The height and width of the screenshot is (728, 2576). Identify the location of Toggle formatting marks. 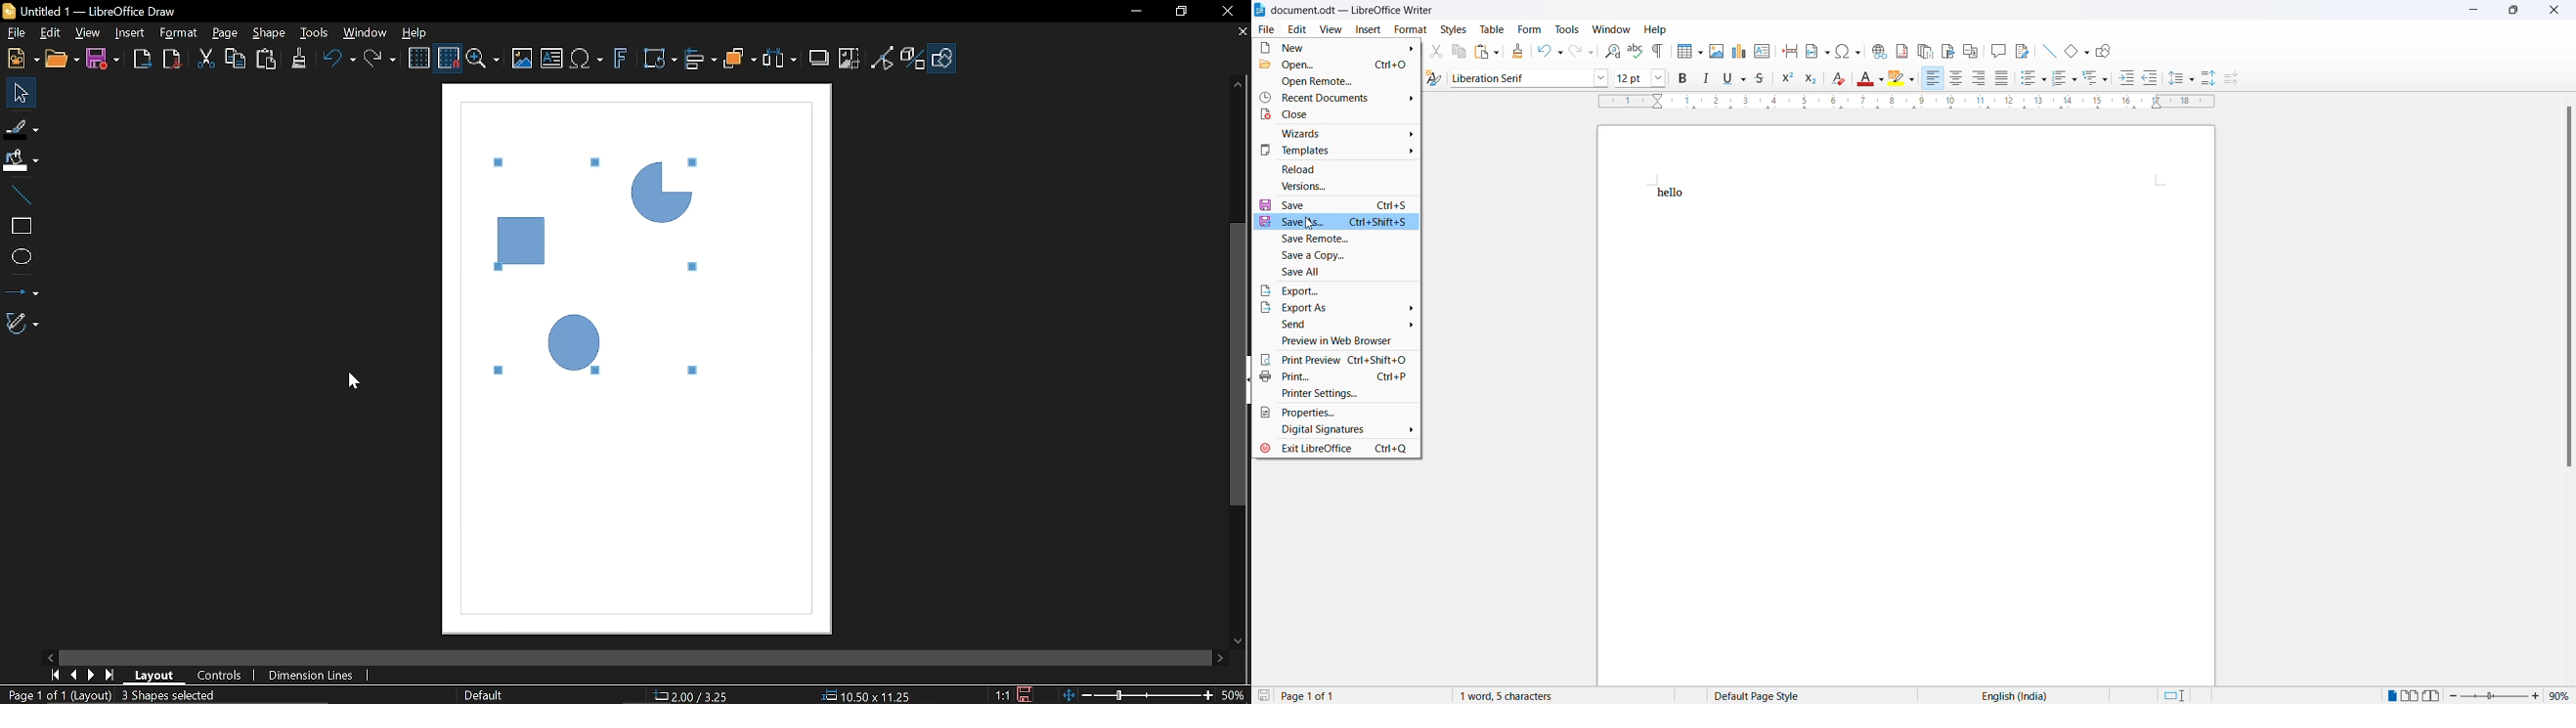
(1660, 51).